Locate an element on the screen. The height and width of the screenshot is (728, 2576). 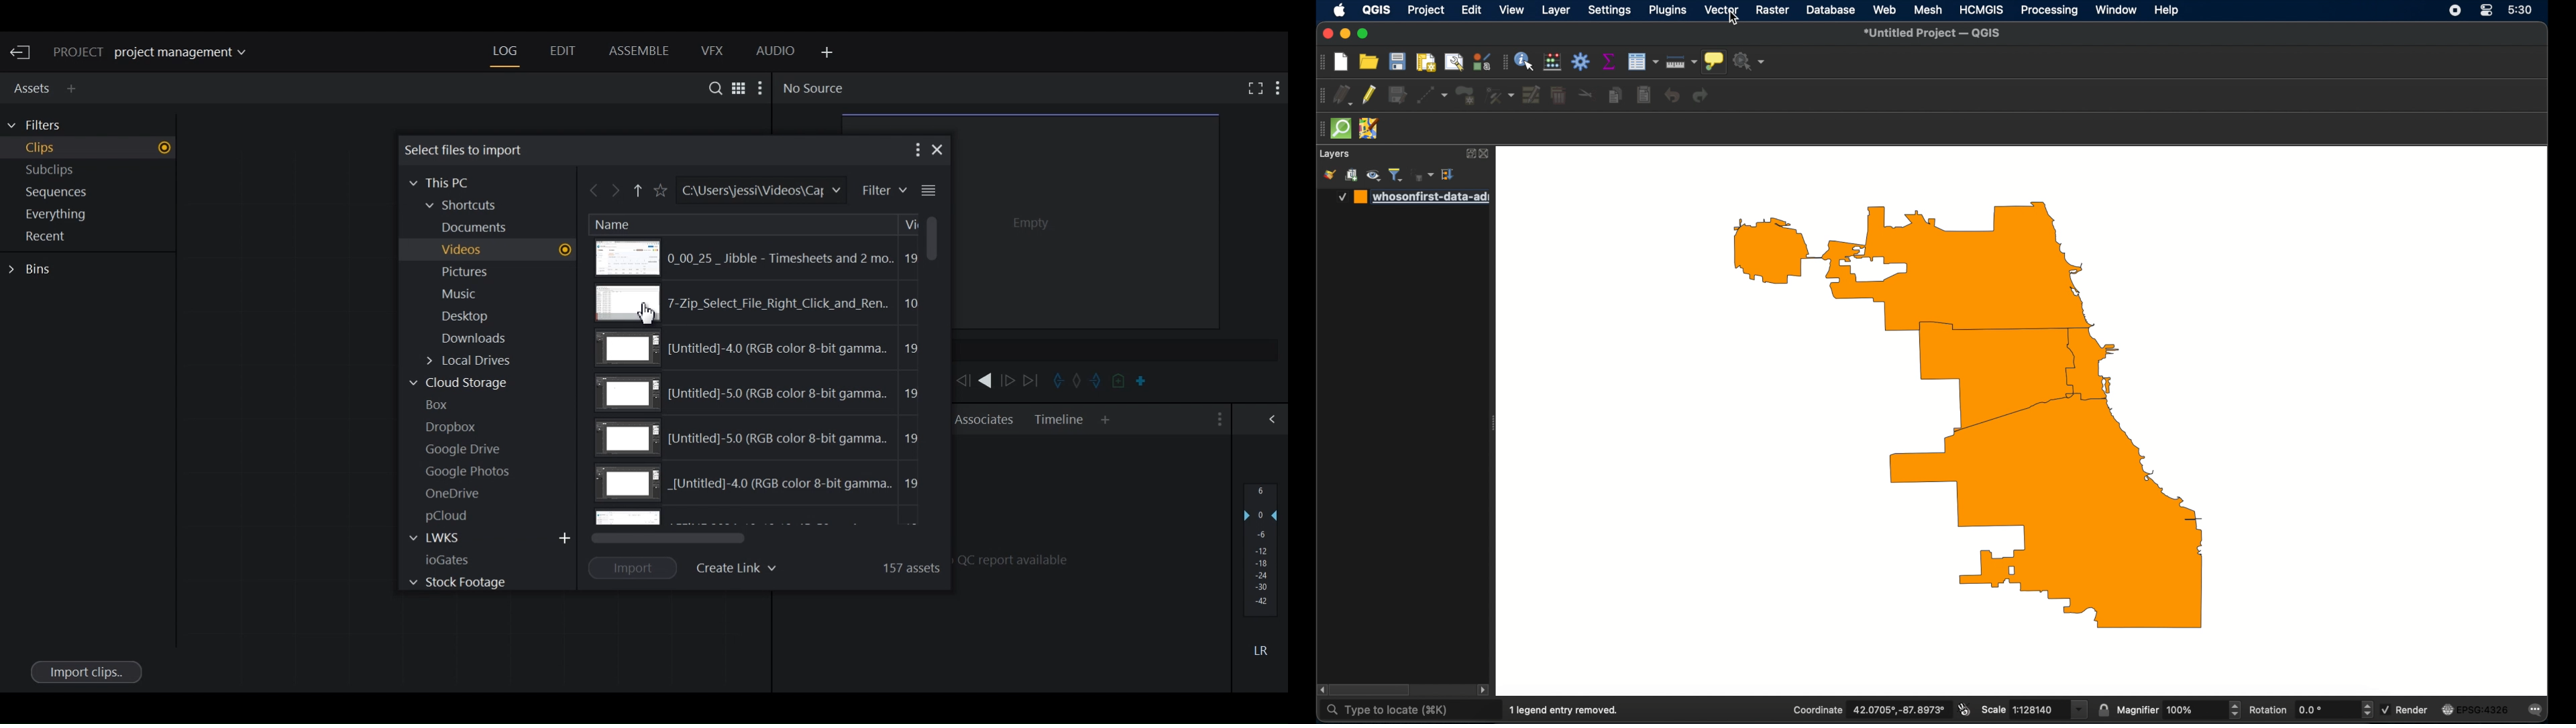
expand is located at coordinates (1469, 154).